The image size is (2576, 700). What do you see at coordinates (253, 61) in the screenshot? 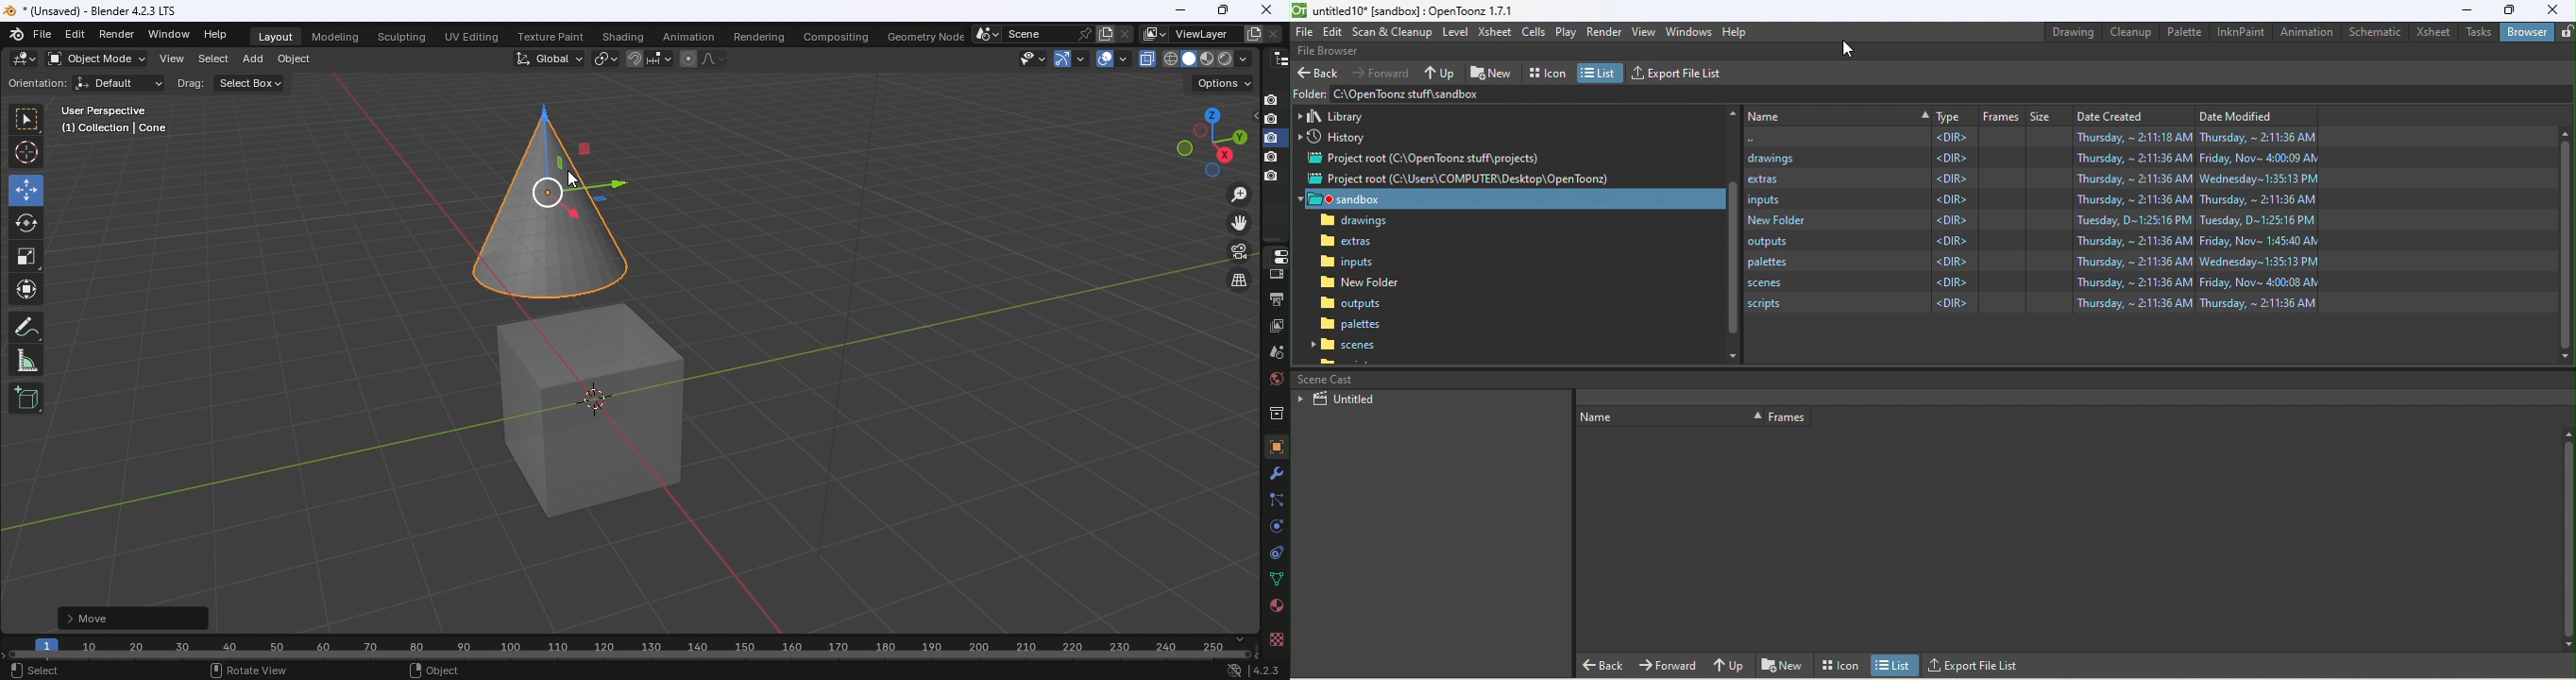
I see `Add` at bounding box center [253, 61].